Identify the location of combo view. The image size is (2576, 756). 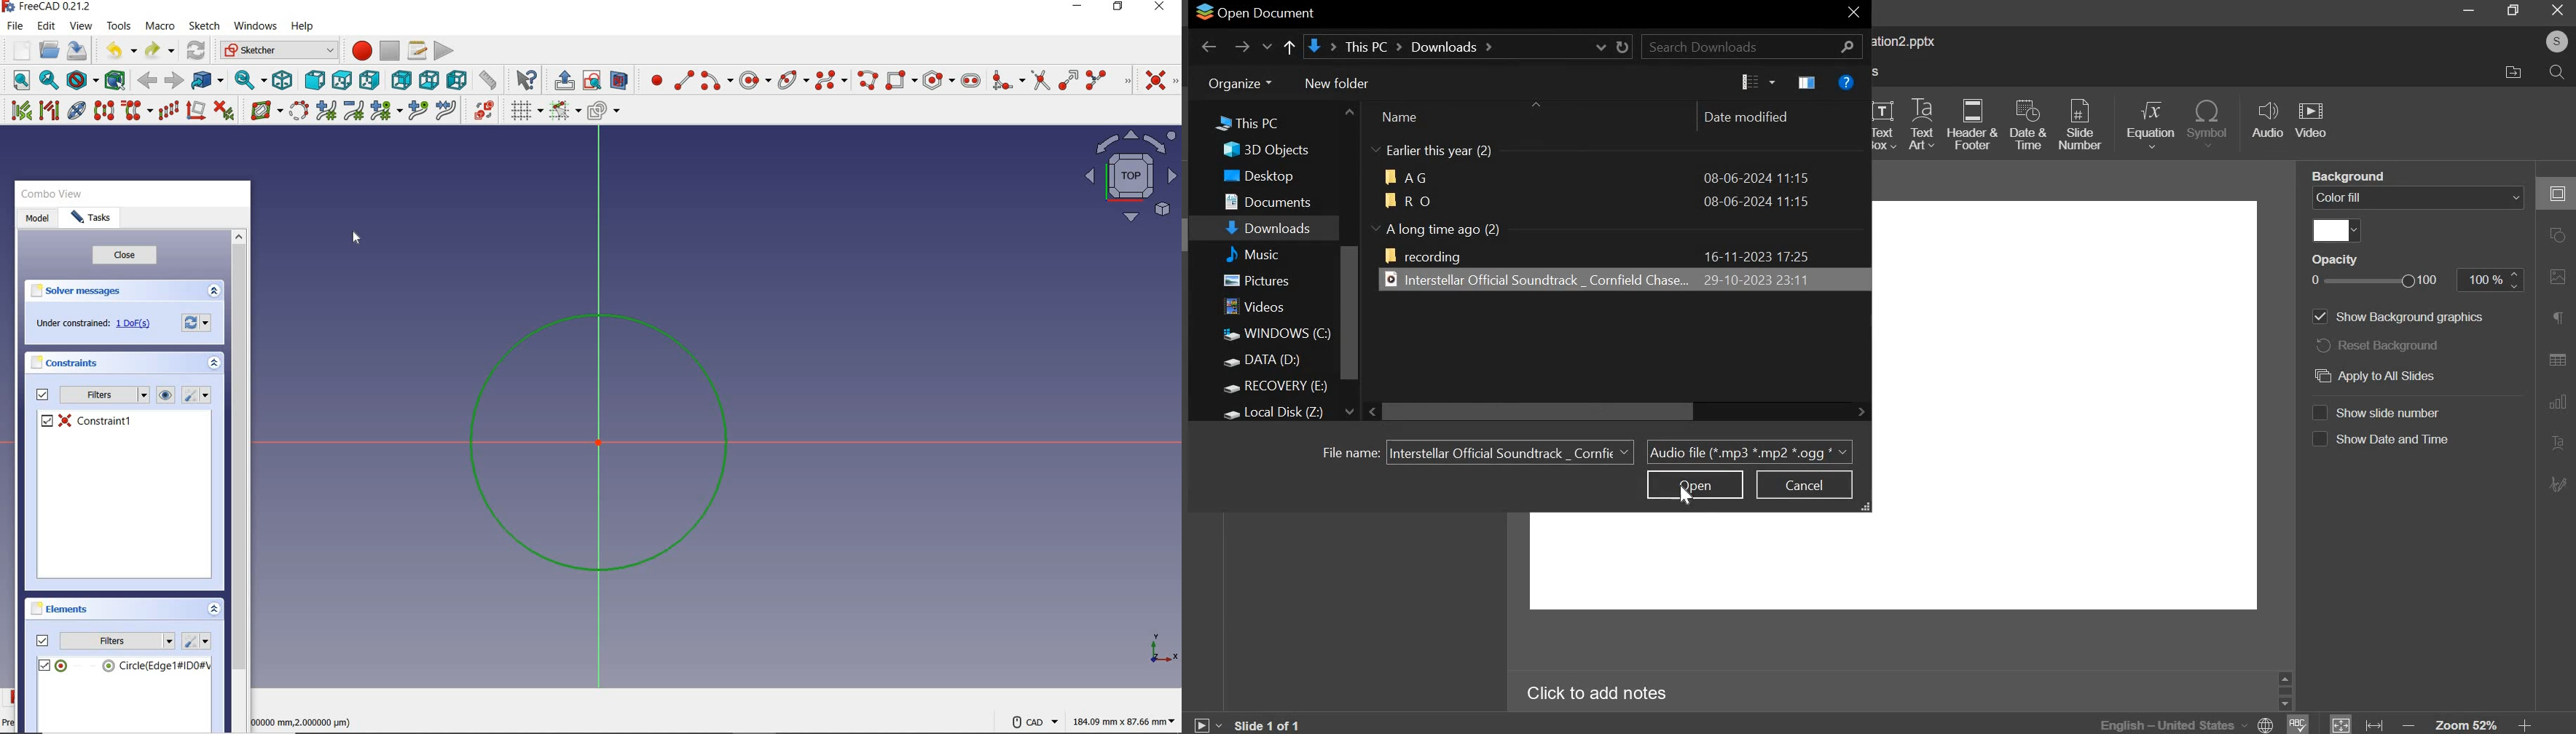
(55, 195).